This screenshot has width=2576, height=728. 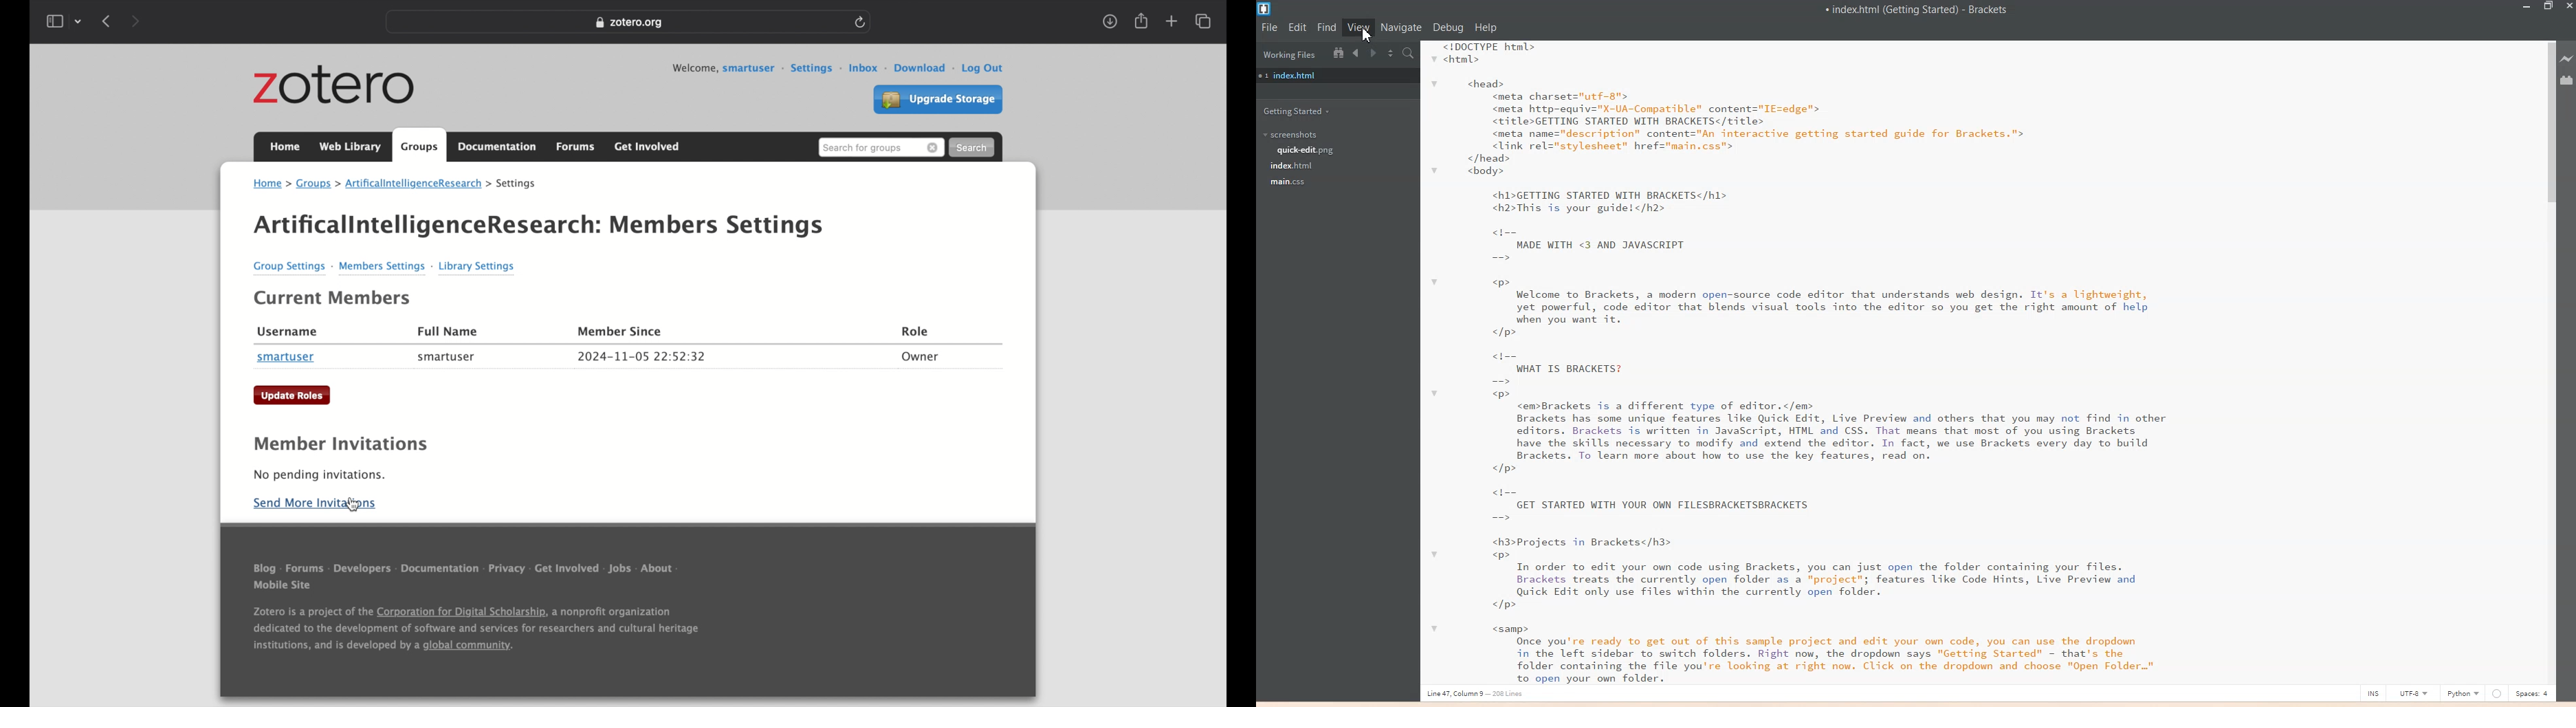 I want to click on Navigate, so click(x=1402, y=28).